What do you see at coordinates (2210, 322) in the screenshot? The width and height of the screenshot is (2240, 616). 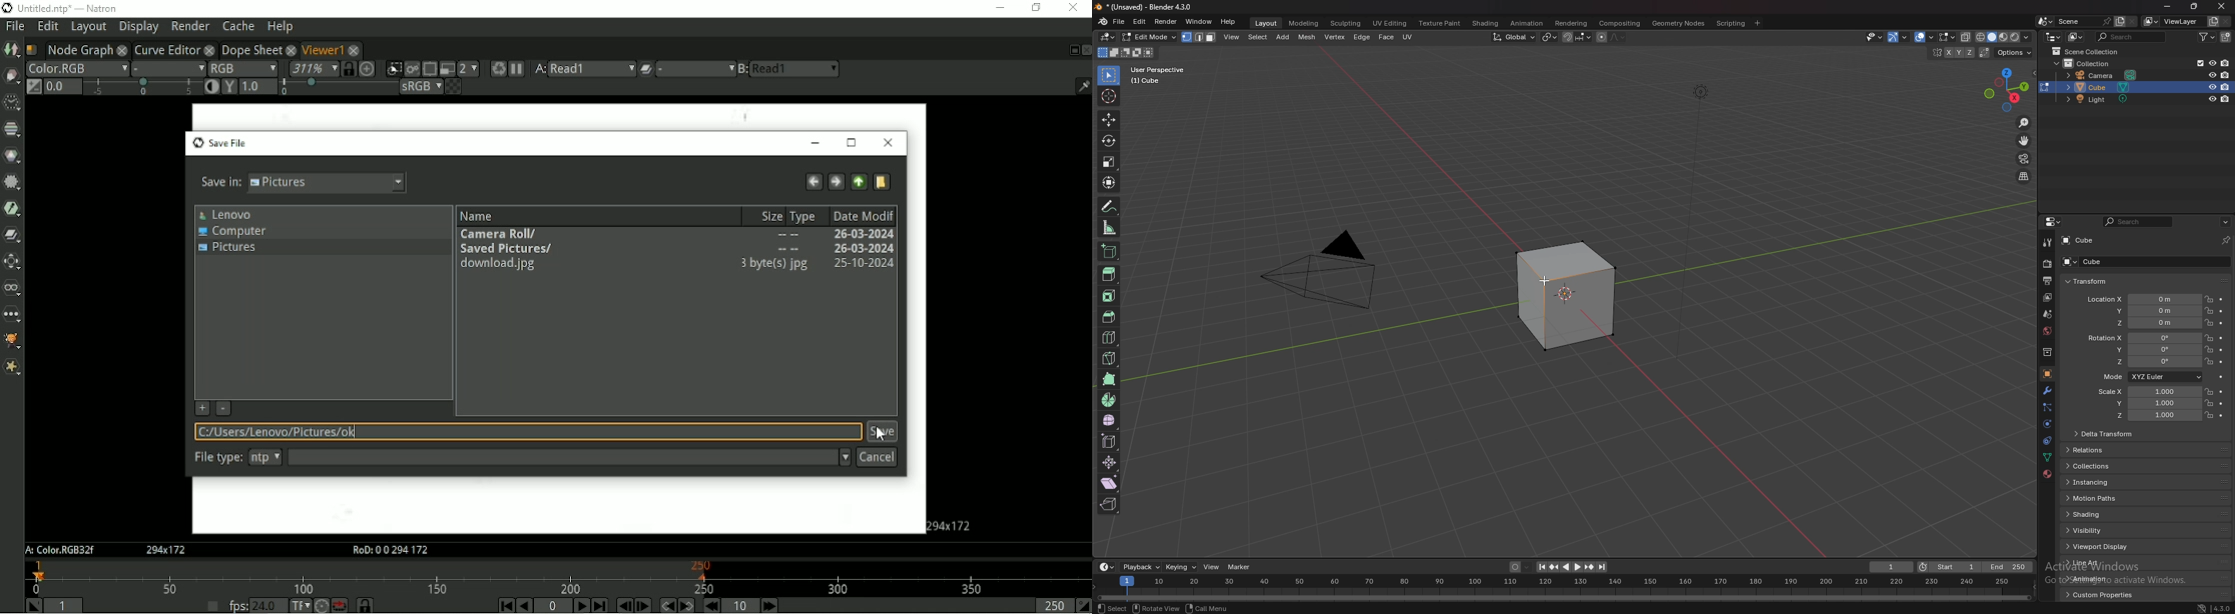 I see `lock location` at bounding box center [2210, 322].